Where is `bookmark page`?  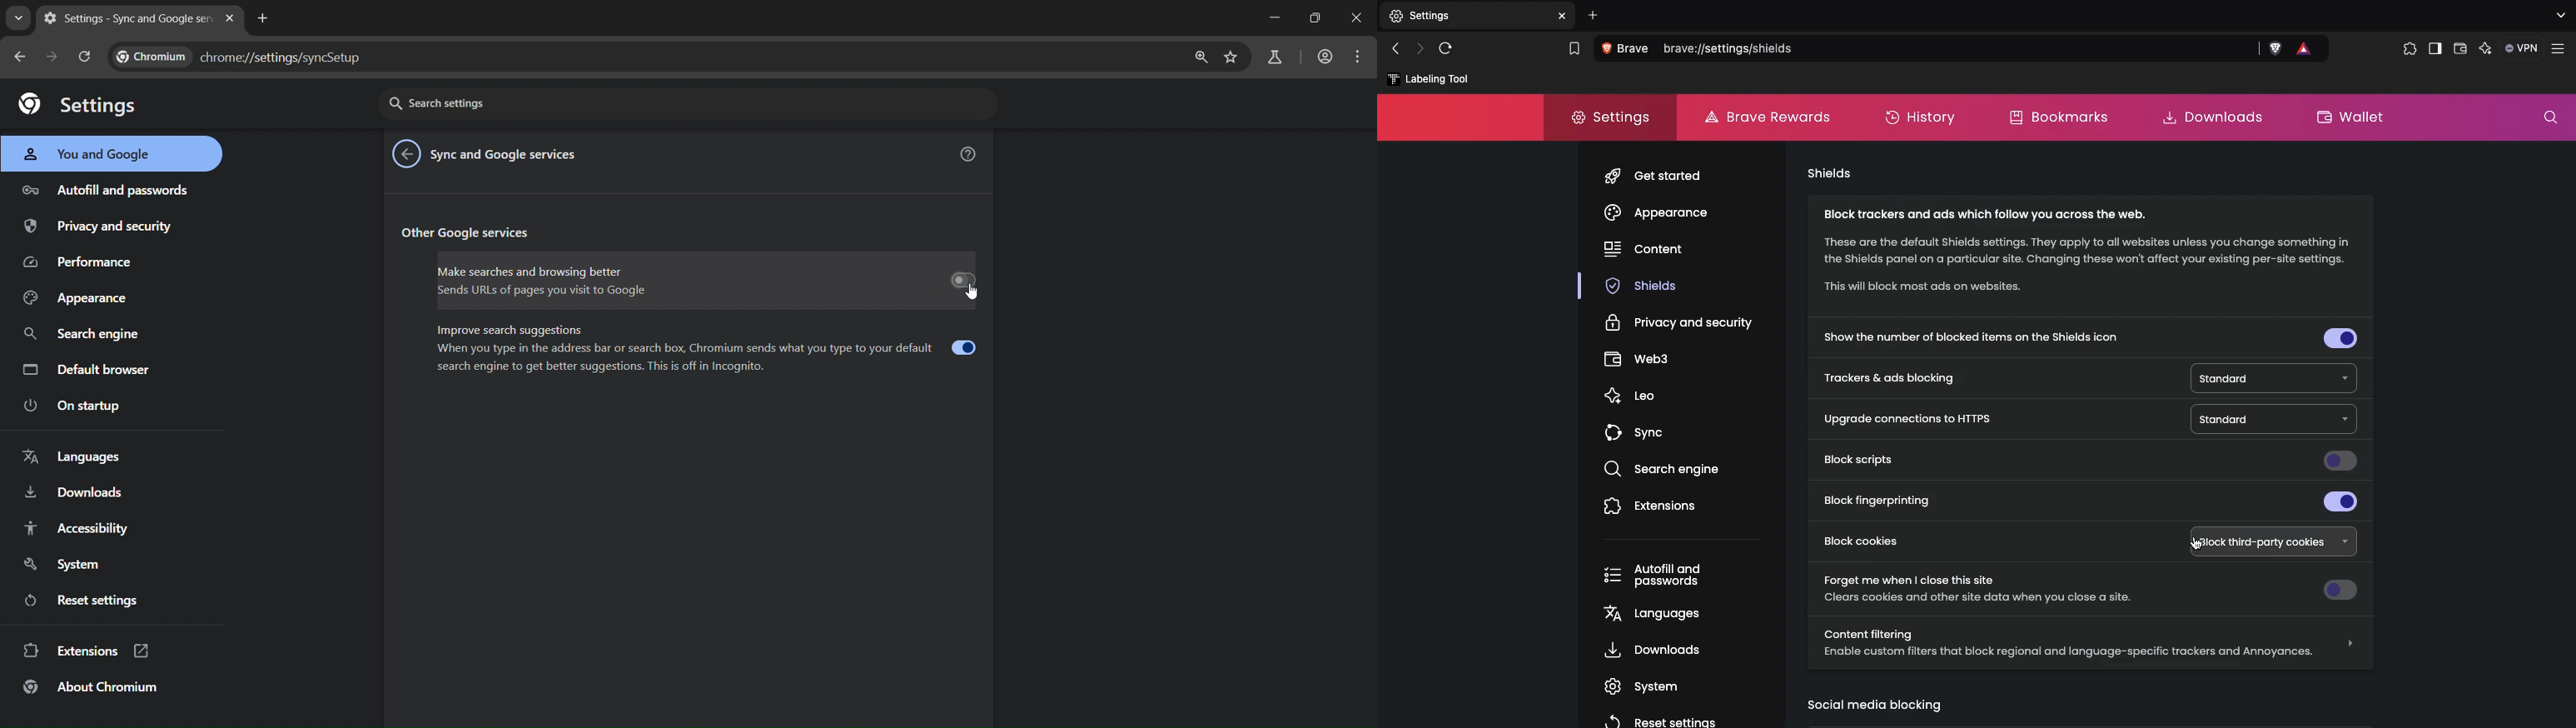
bookmark page is located at coordinates (1234, 57).